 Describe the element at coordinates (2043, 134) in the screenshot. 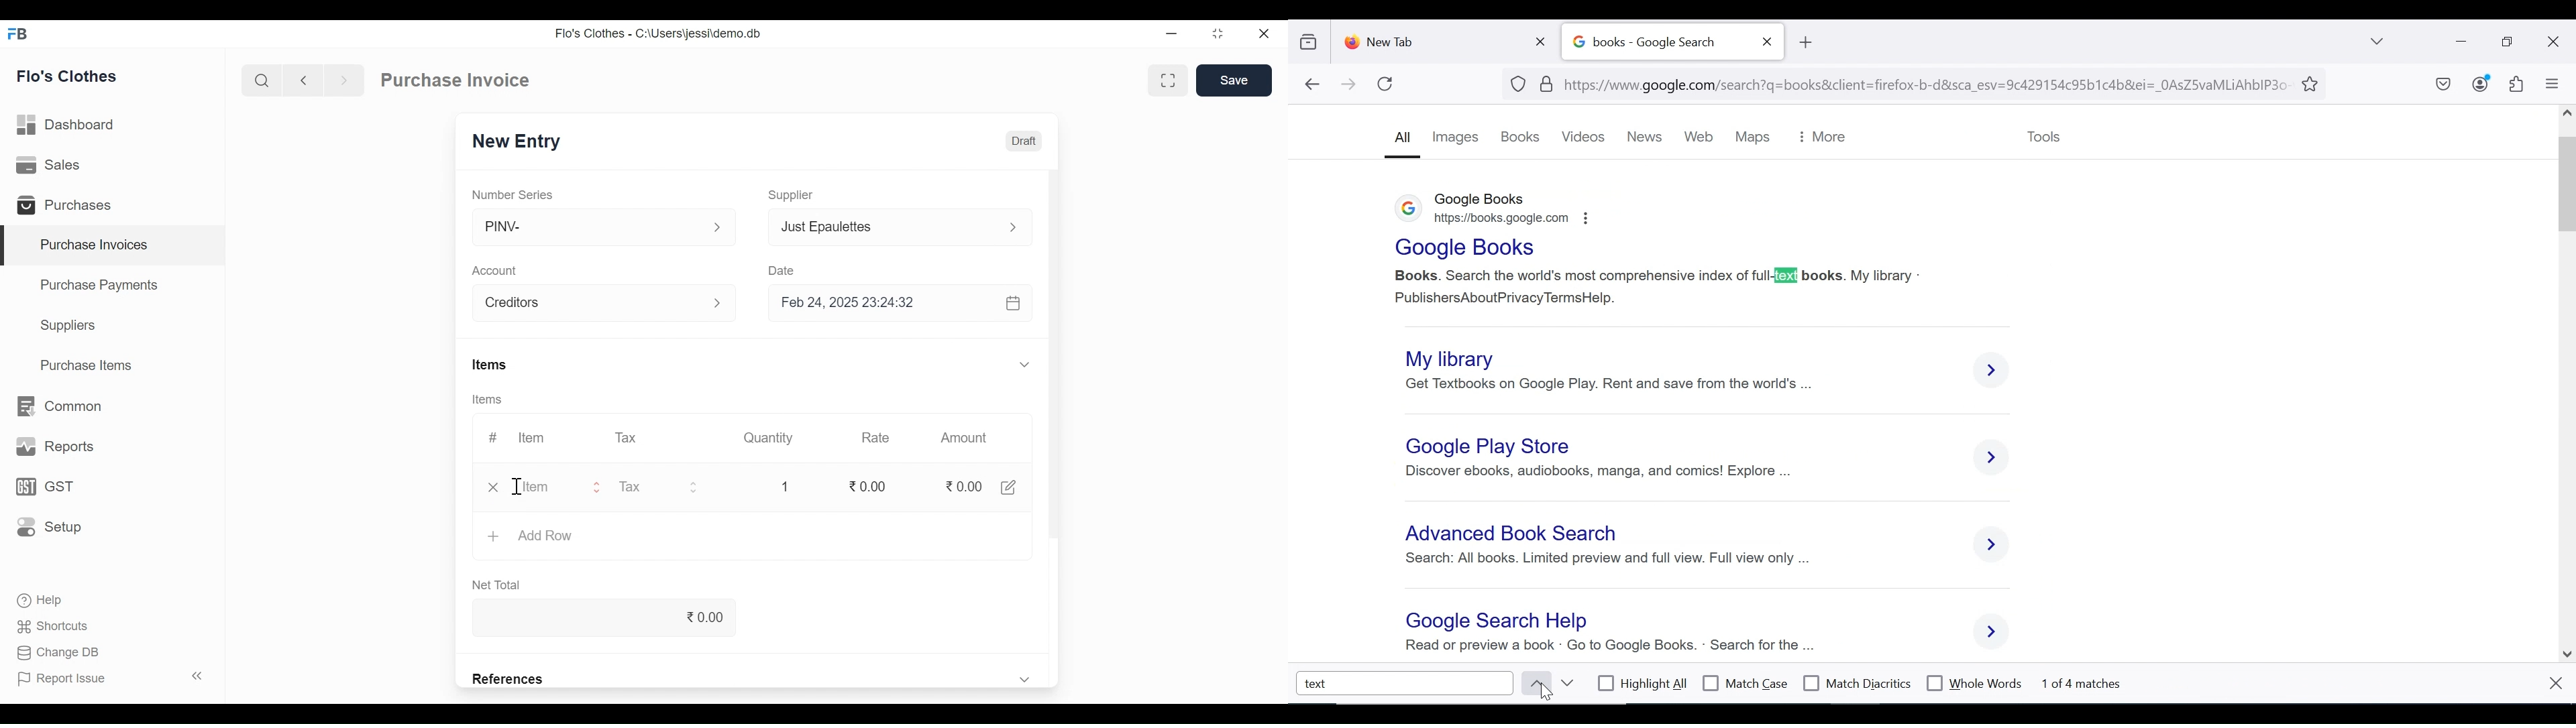

I see `tools` at that location.